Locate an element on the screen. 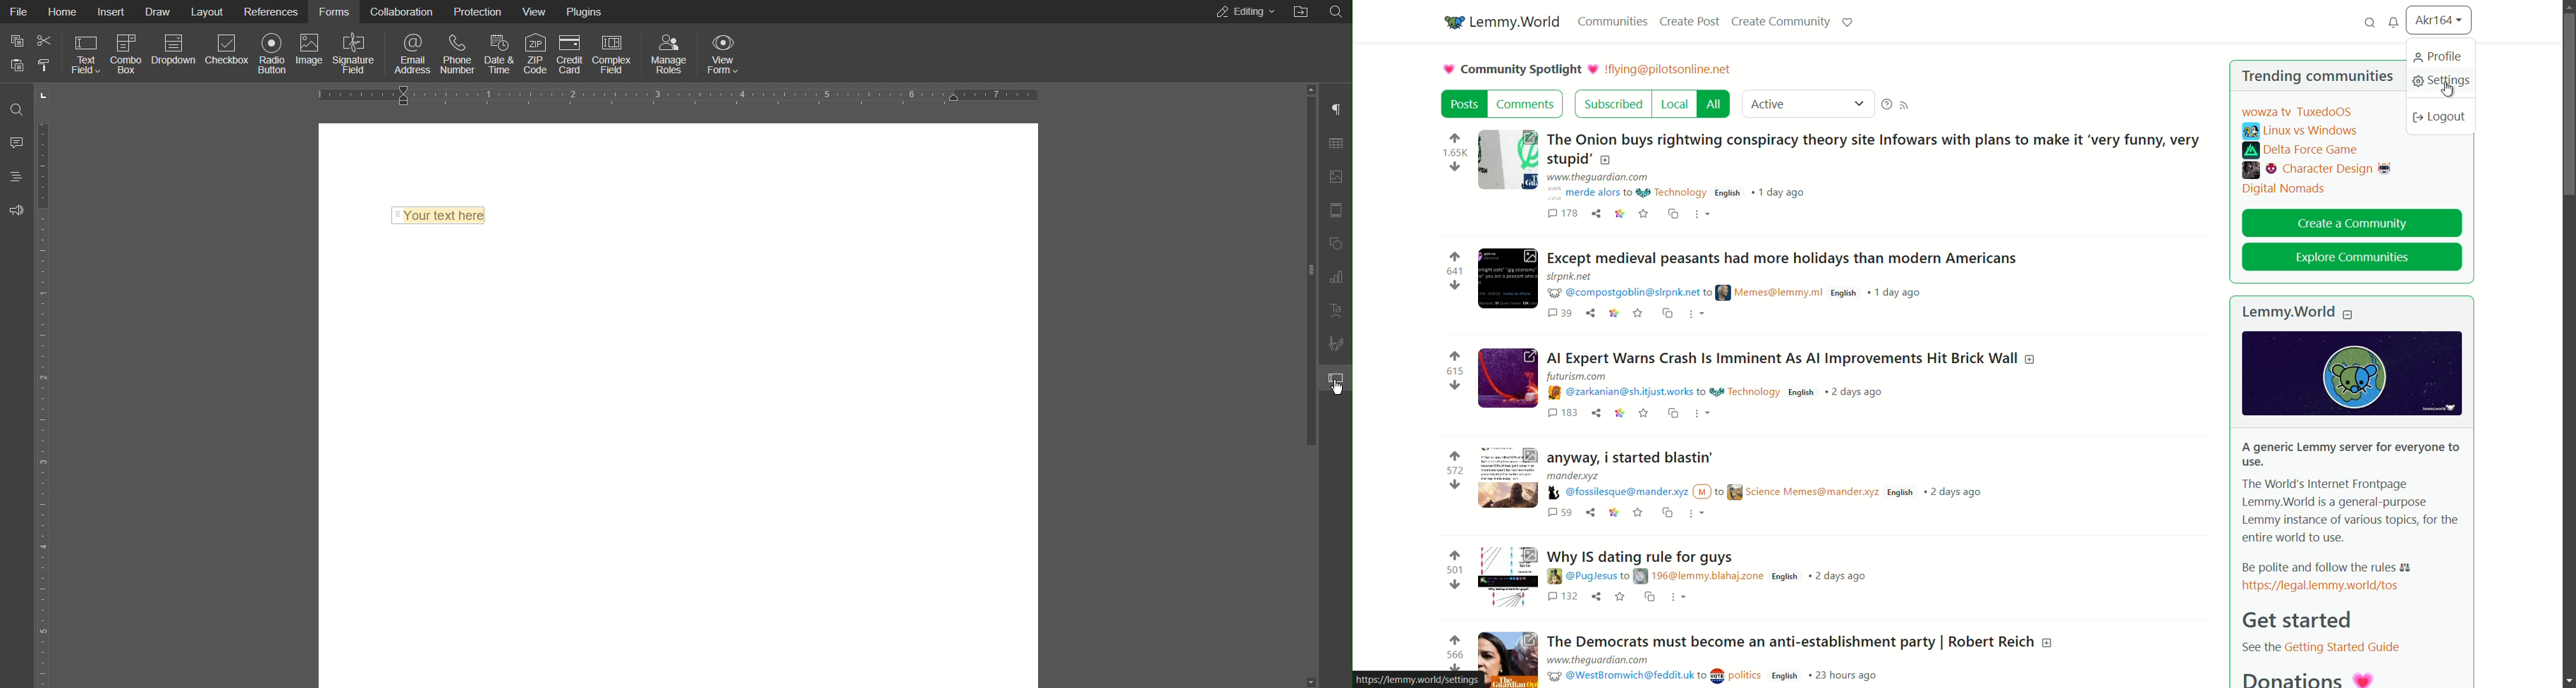 The width and height of the screenshot is (2576, 700). Text Art is located at coordinates (1334, 311).